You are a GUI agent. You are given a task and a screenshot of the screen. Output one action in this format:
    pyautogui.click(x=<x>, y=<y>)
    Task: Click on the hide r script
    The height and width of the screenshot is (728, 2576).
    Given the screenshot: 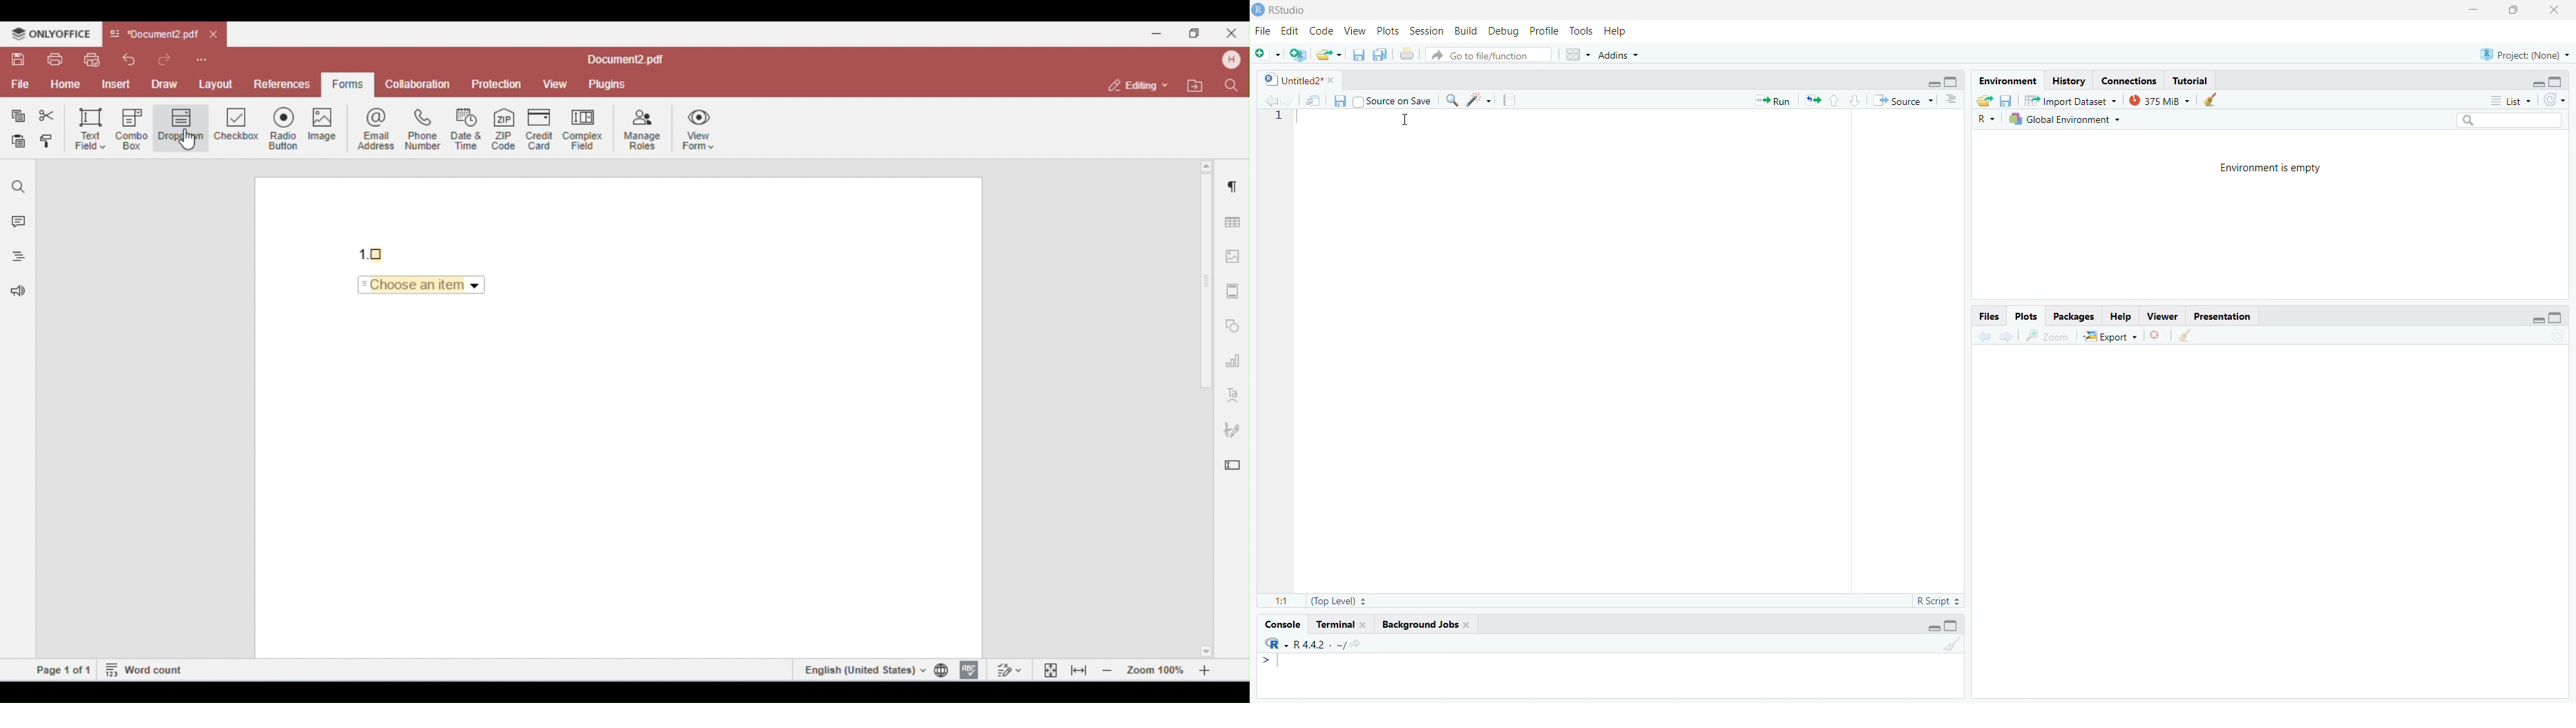 What is the action you would take?
    pyautogui.click(x=2533, y=319)
    